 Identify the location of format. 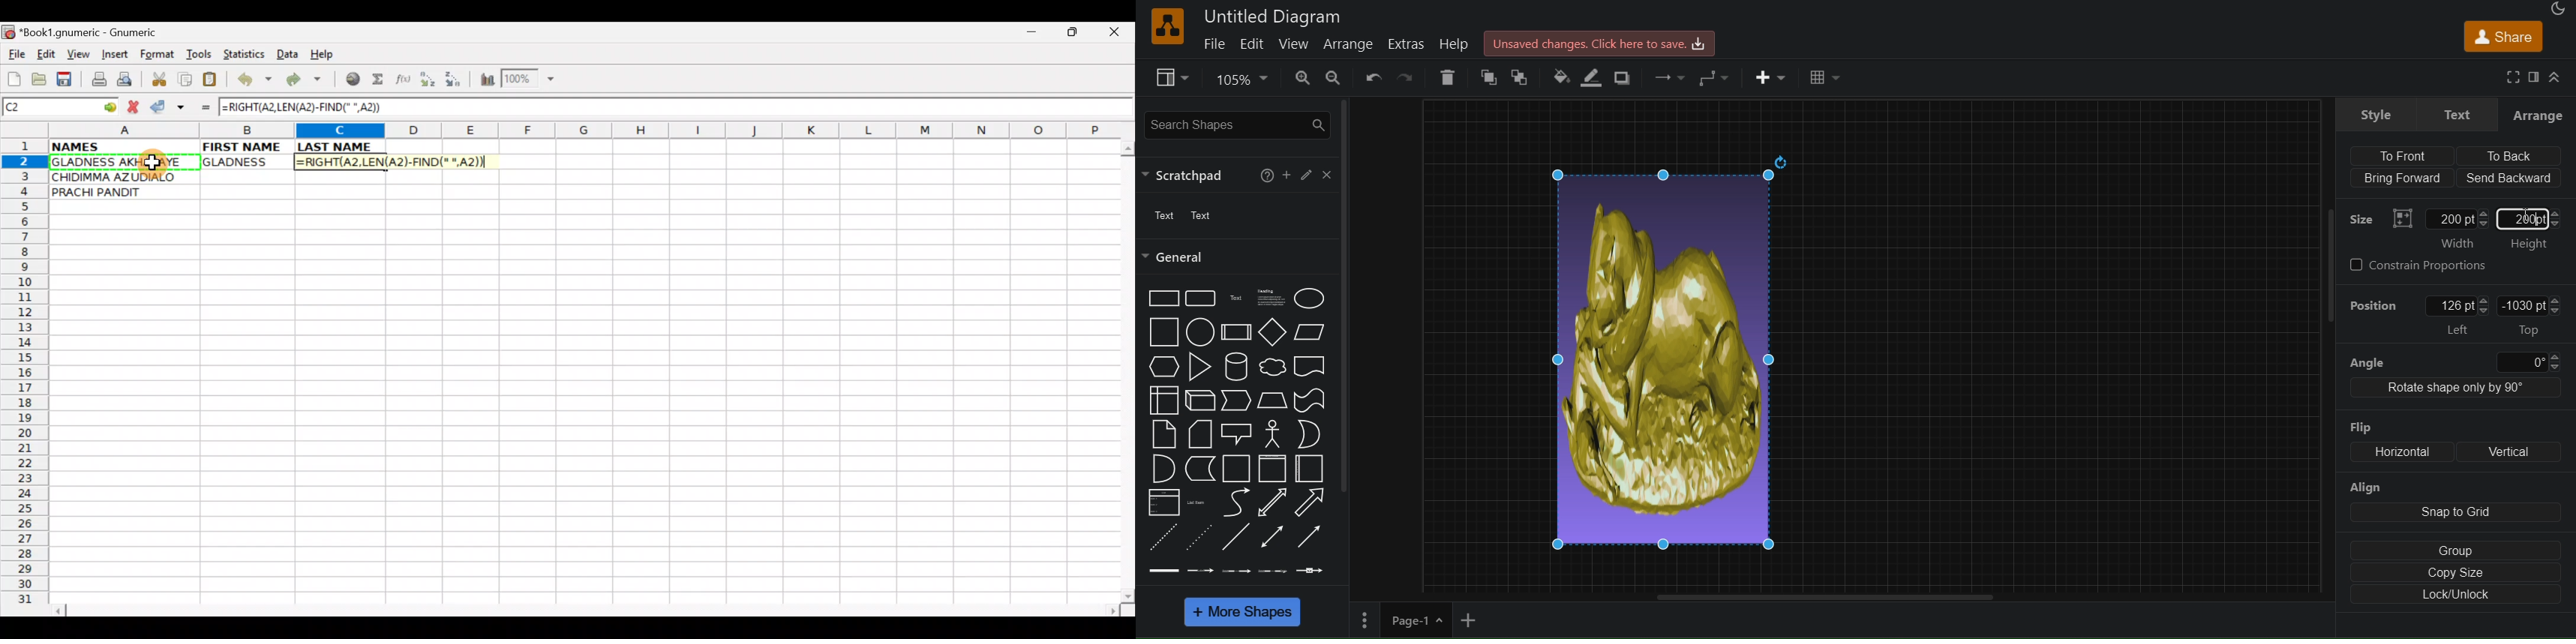
(2533, 75).